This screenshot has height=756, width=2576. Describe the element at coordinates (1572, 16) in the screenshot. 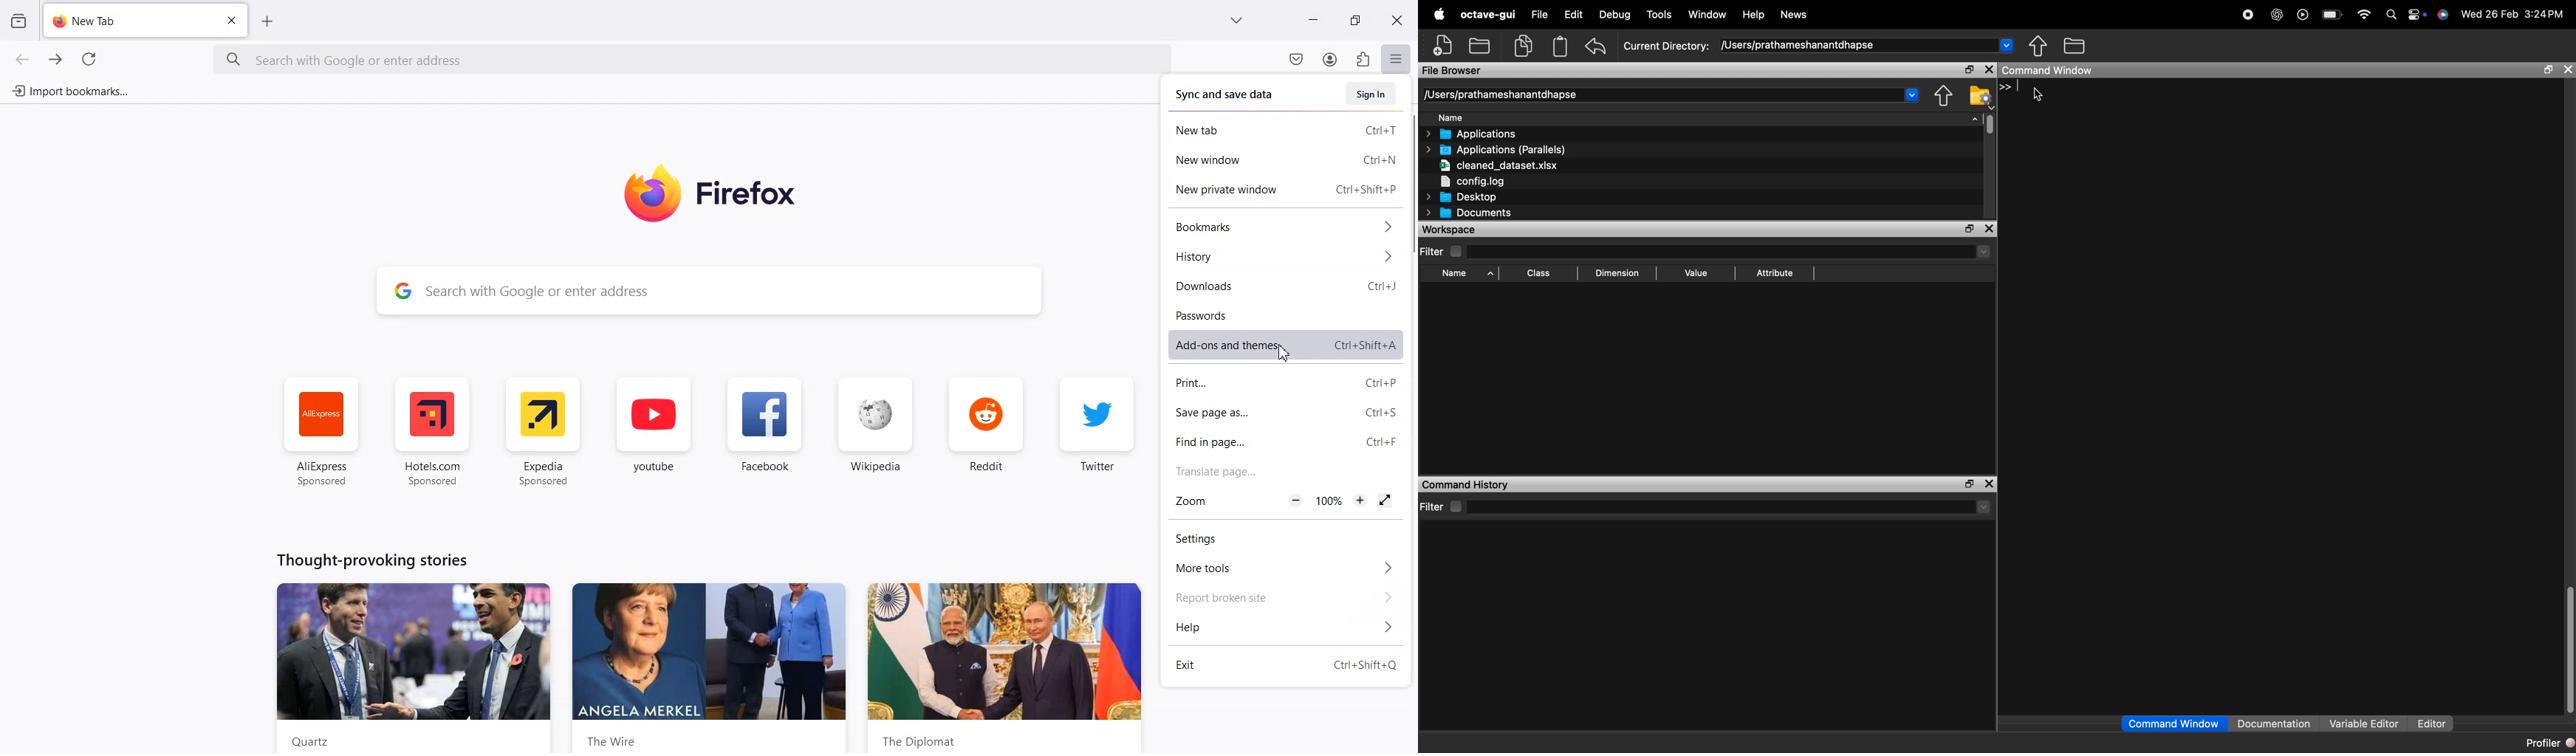

I see `Edit` at that location.